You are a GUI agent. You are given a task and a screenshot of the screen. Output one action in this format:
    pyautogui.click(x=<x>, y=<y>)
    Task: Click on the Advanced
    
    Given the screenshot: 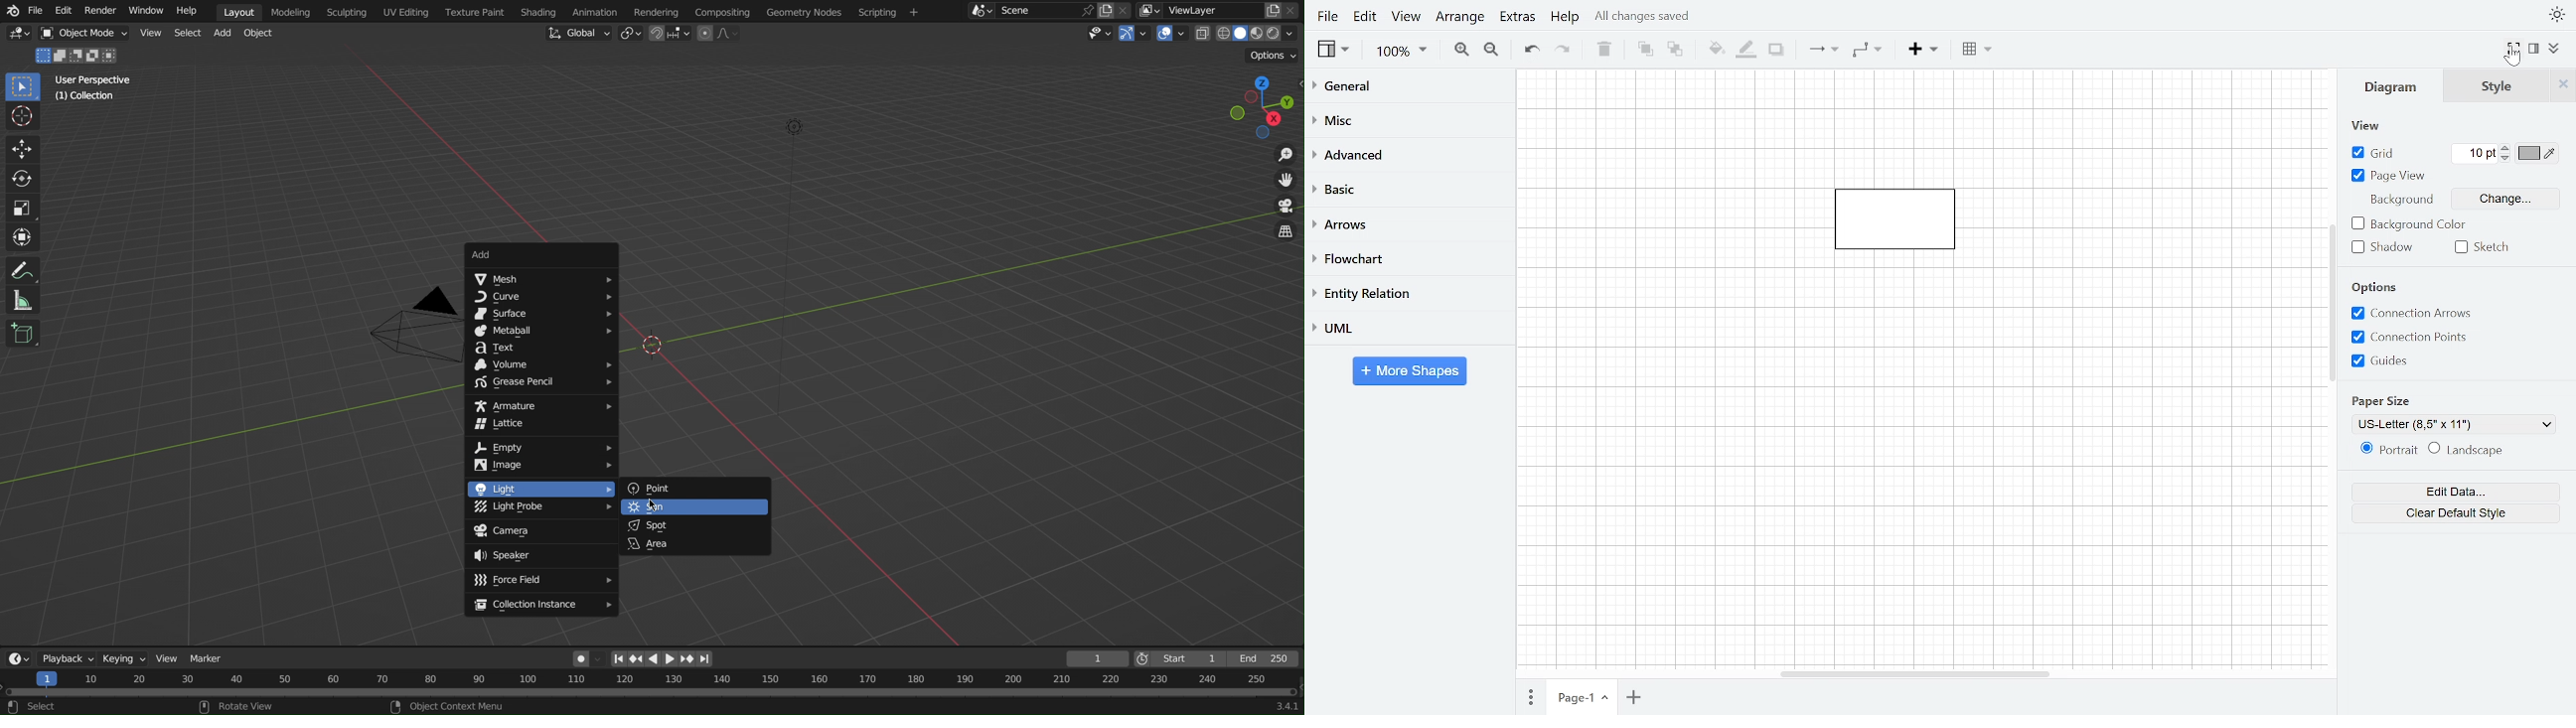 What is the action you would take?
    pyautogui.click(x=1409, y=157)
    